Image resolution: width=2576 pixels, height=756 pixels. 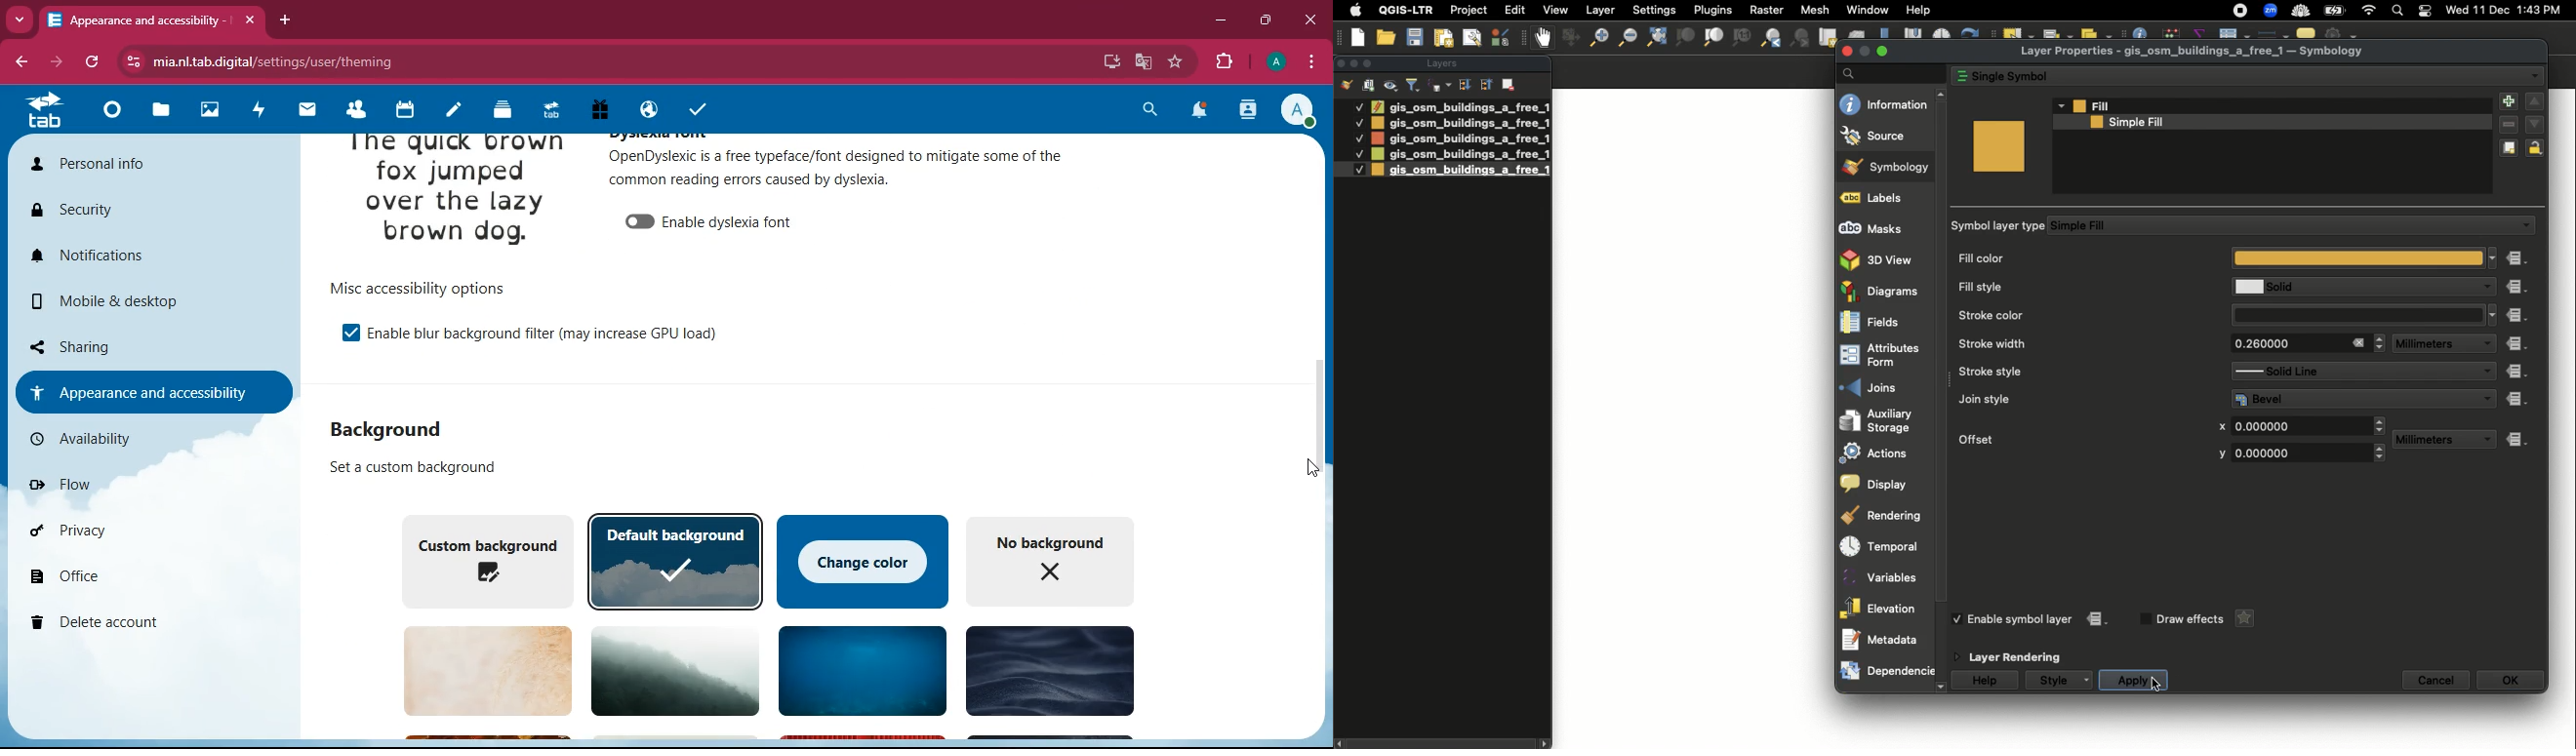 What do you see at coordinates (1656, 10) in the screenshot?
I see `Settings` at bounding box center [1656, 10].